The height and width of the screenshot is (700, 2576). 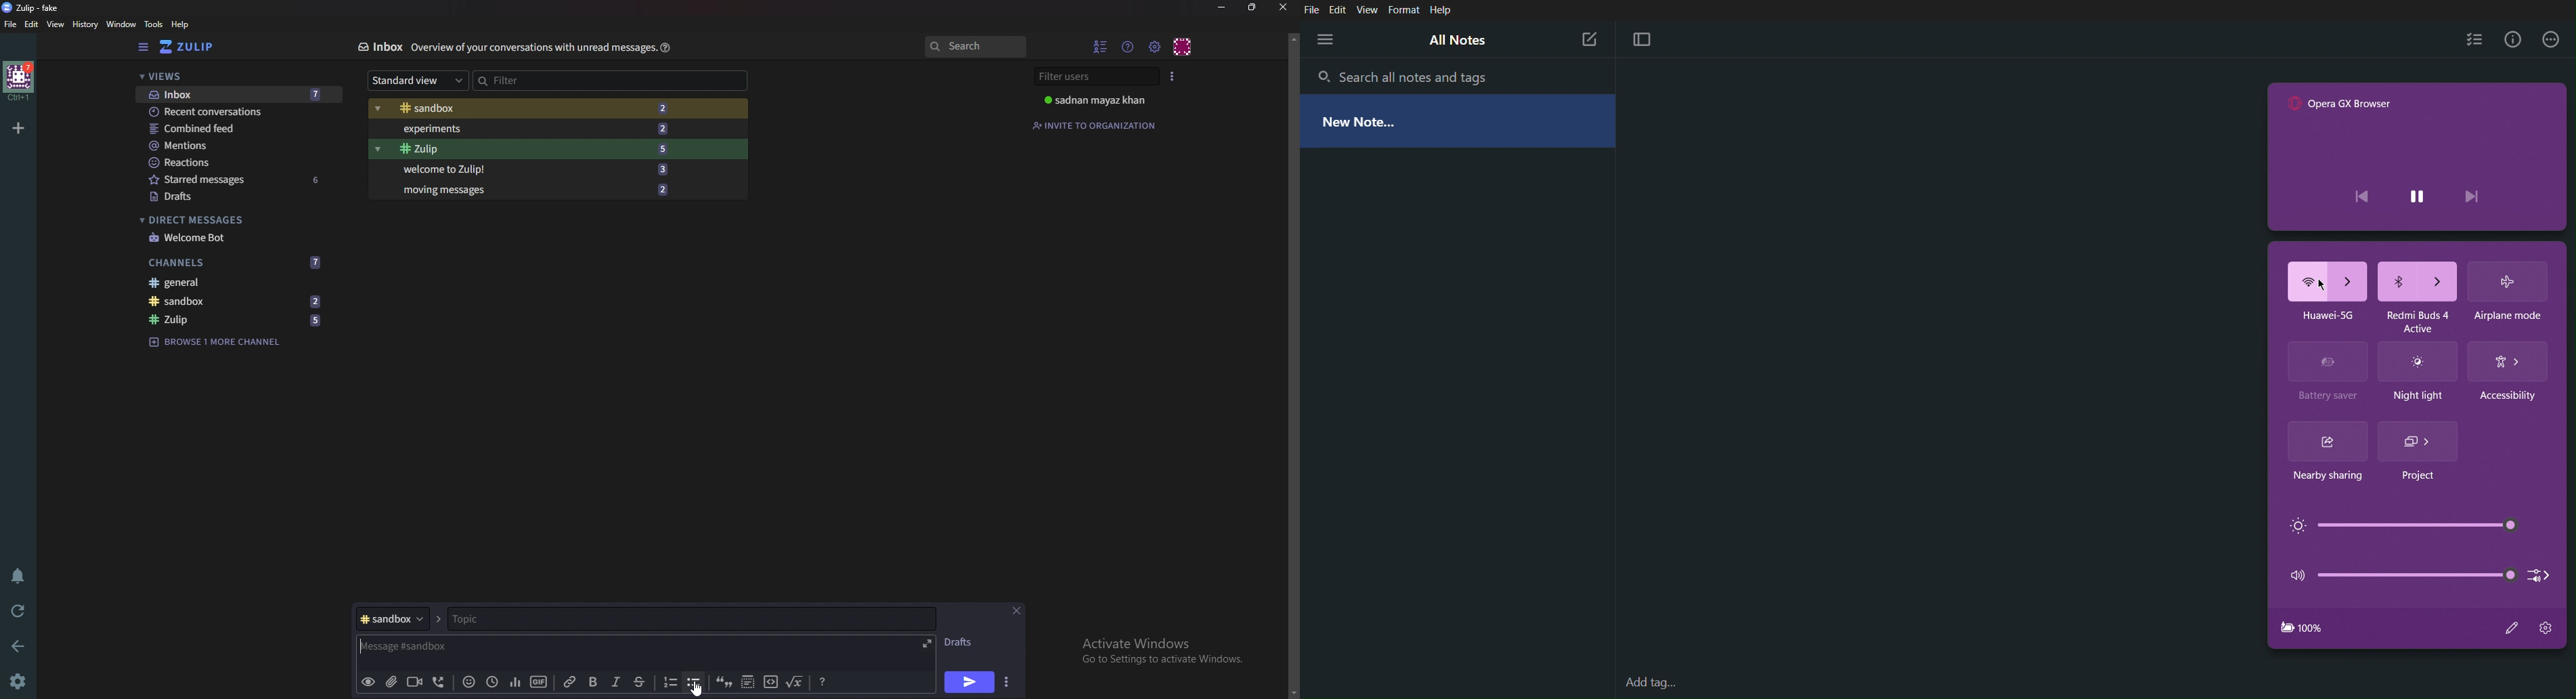 What do you see at coordinates (595, 683) in the screenshot?
I see `bold` at bounding box center [595, 683].